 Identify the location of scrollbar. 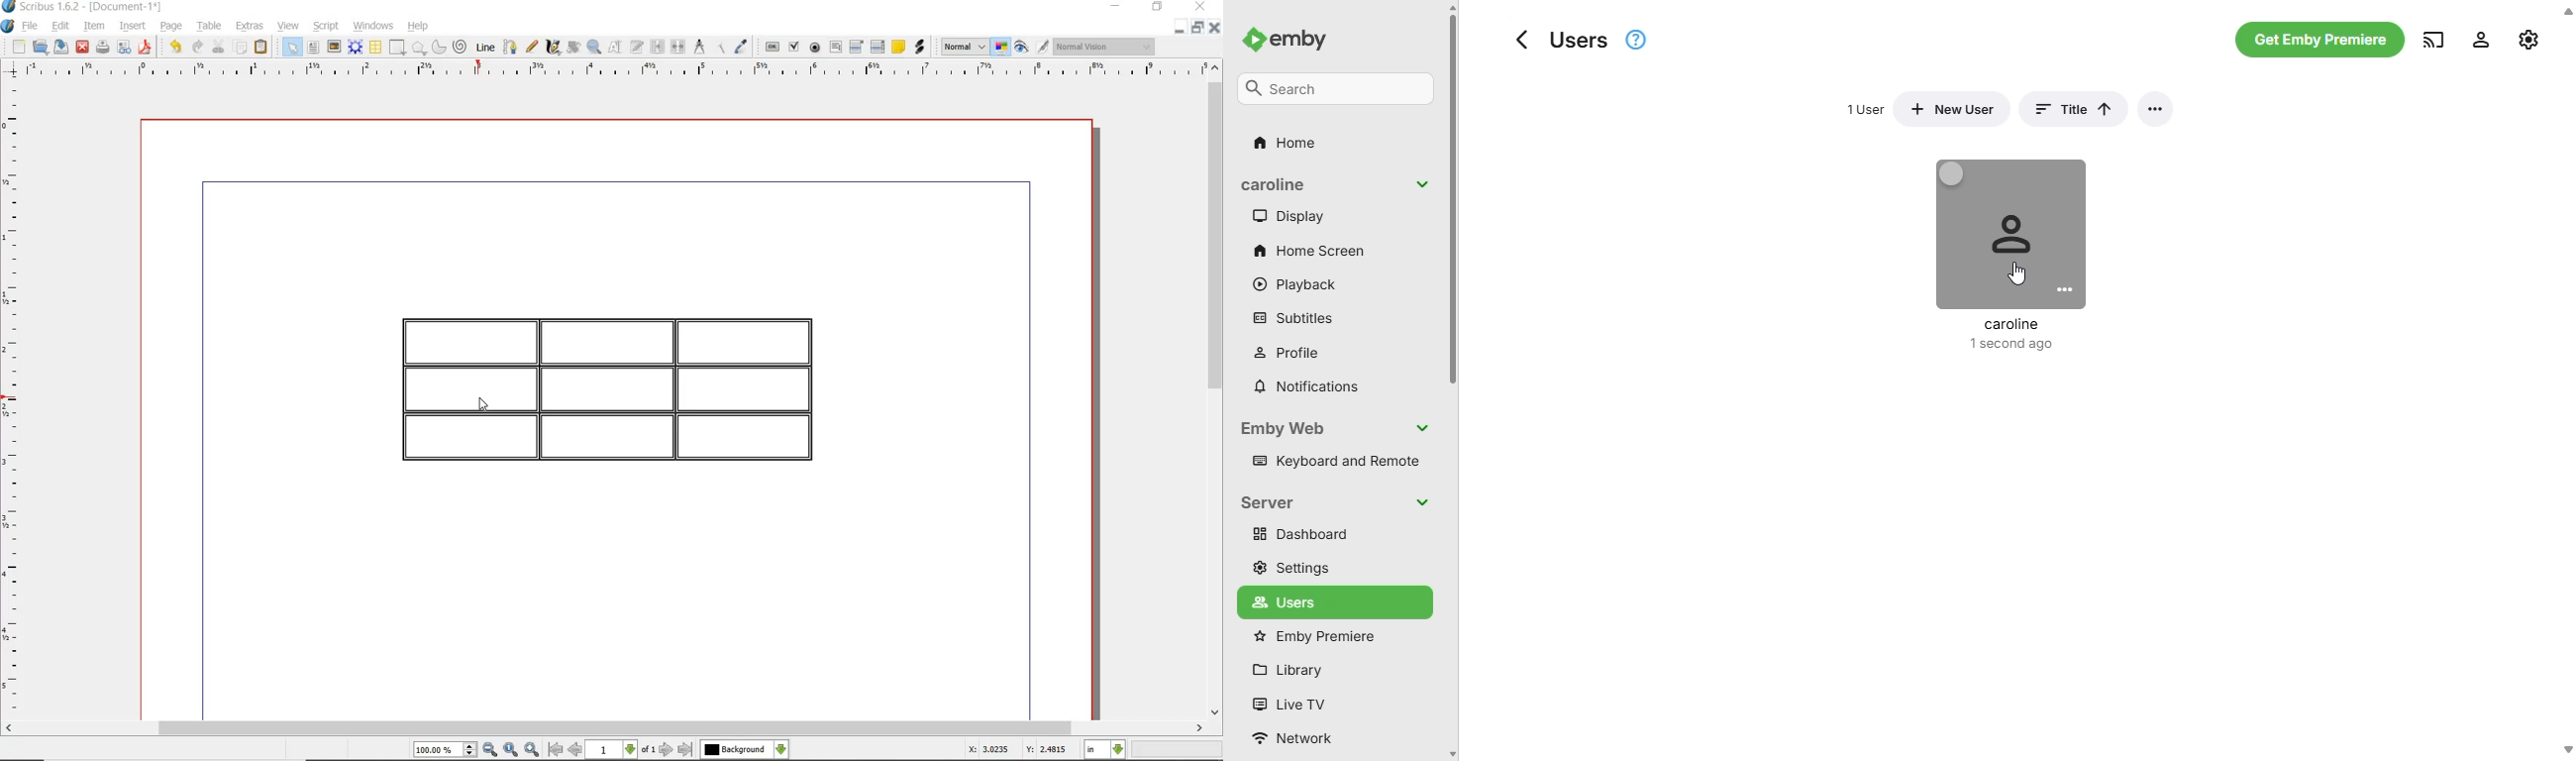
(612, 728).